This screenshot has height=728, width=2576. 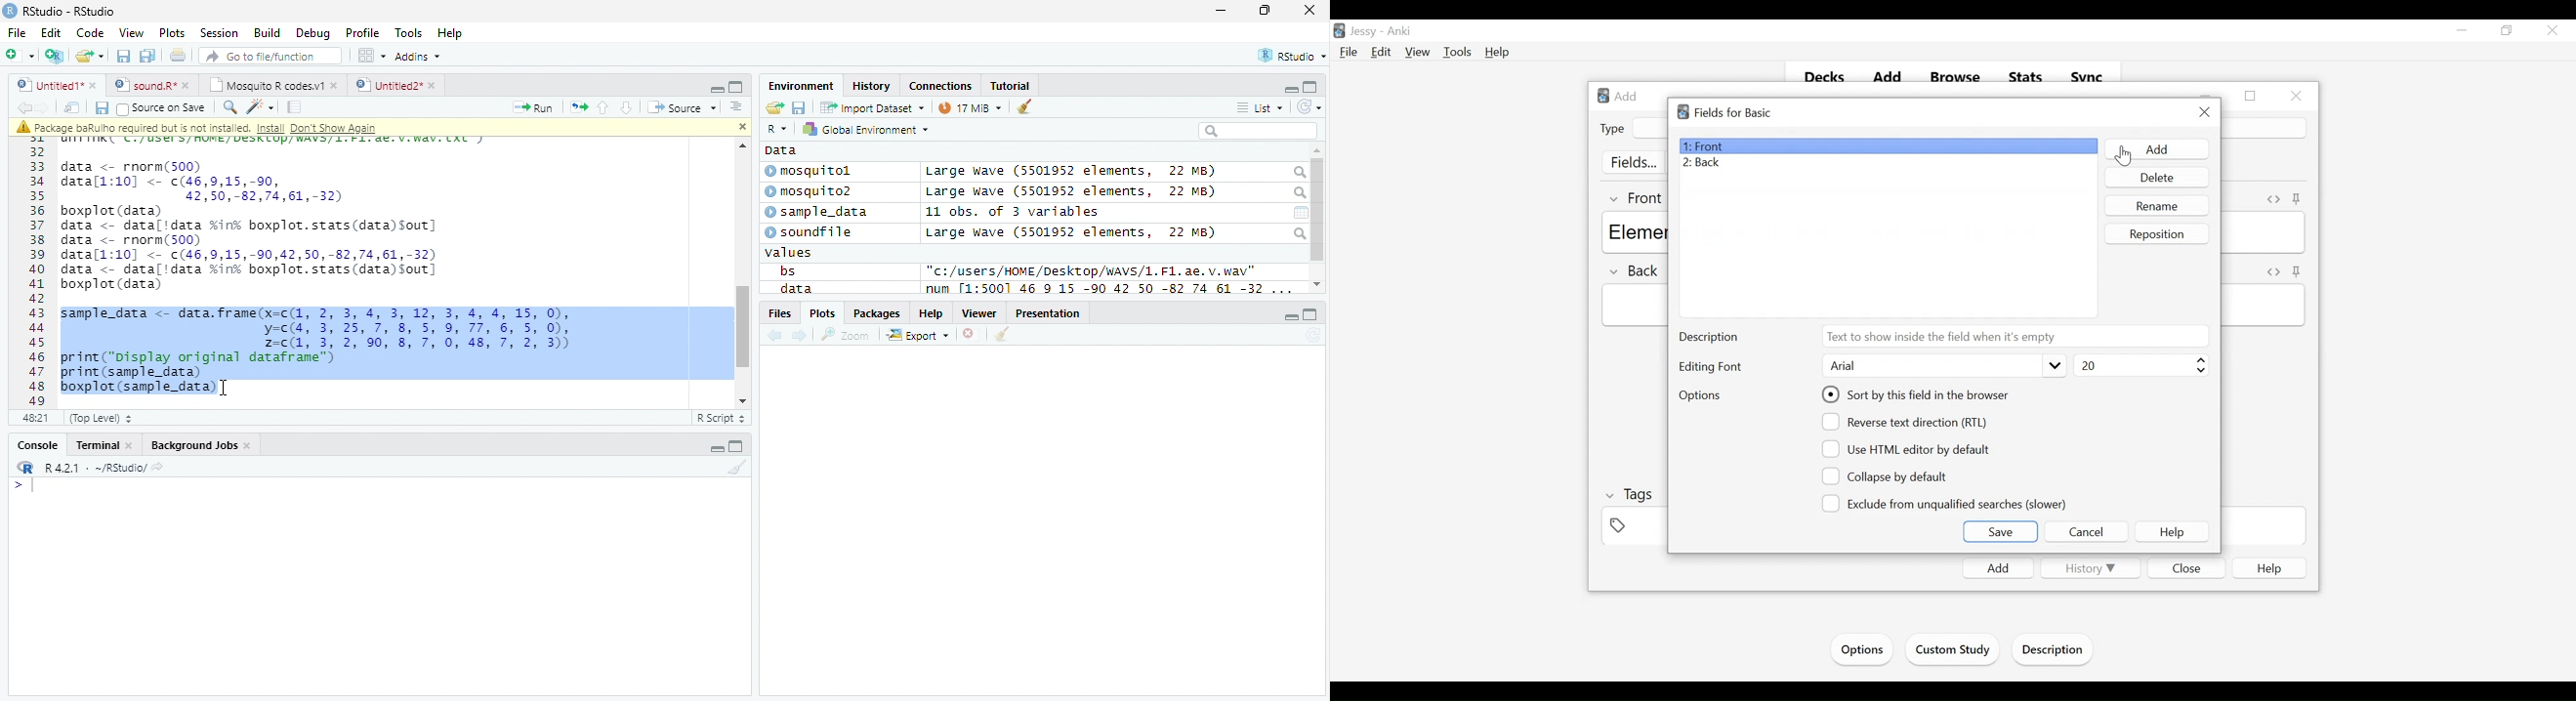 I want to click on mosquito1, so click(x=811, y=172).